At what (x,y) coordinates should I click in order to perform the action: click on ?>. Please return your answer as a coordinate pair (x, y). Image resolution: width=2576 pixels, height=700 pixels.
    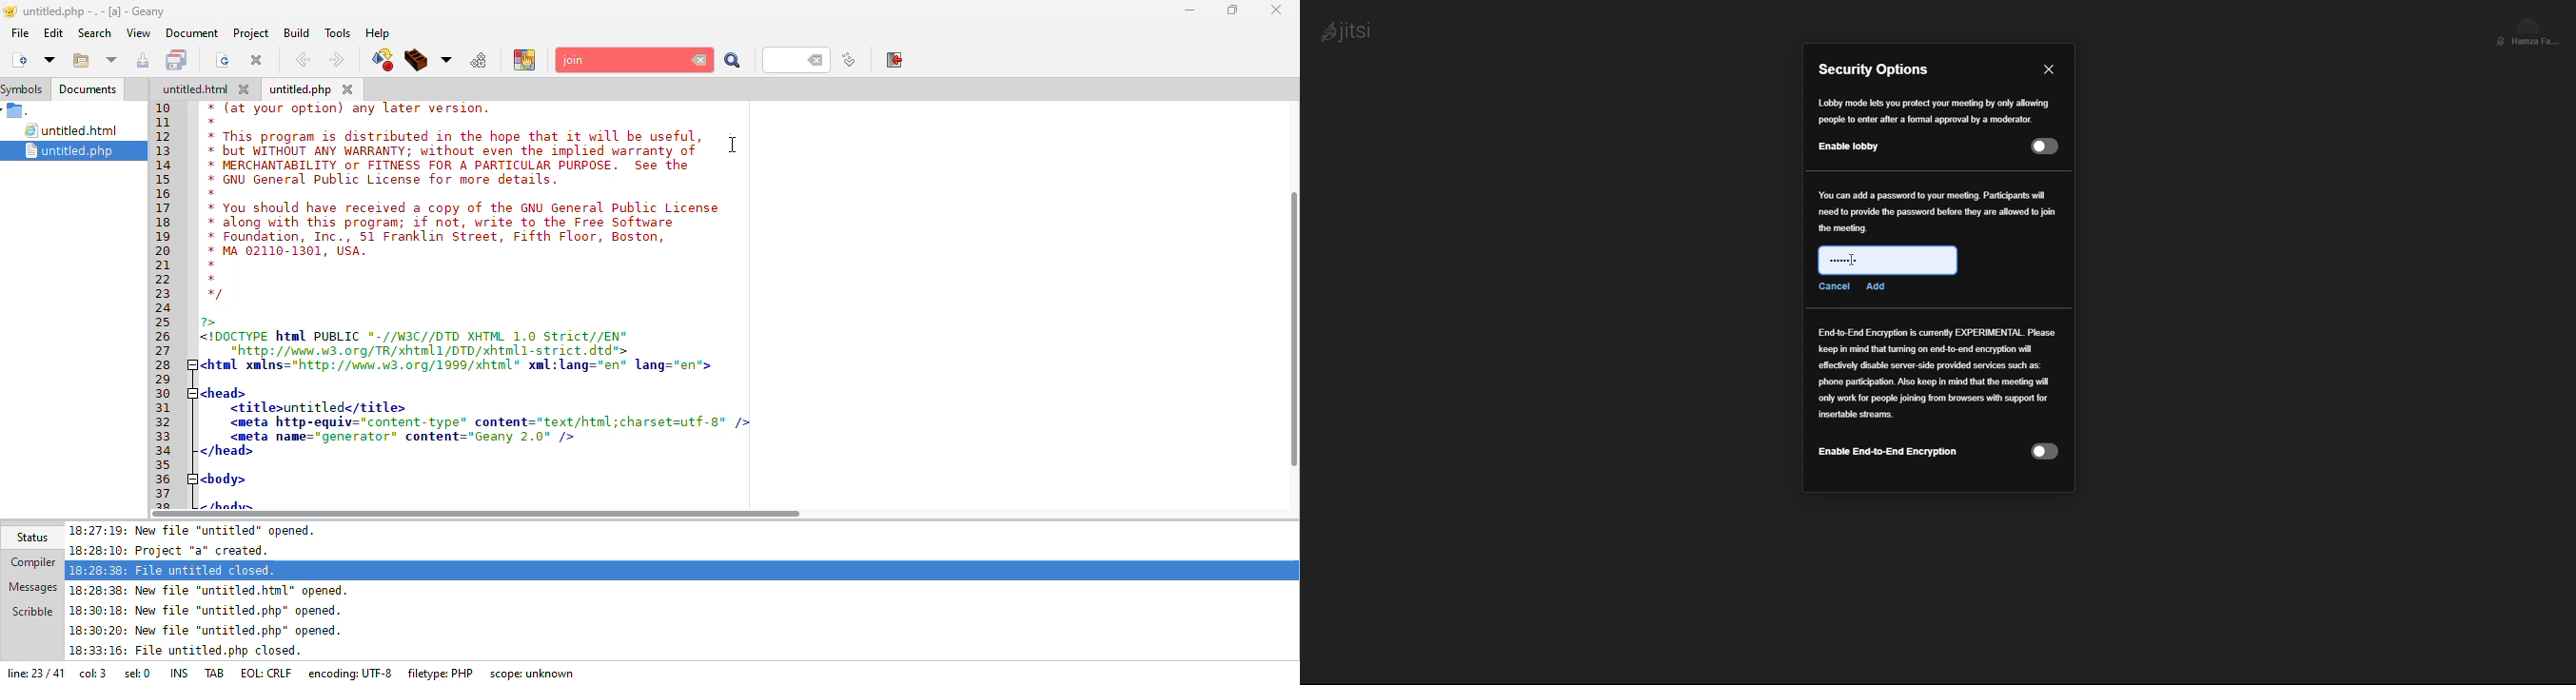
    Looking at the image, I should click on (213, 322).